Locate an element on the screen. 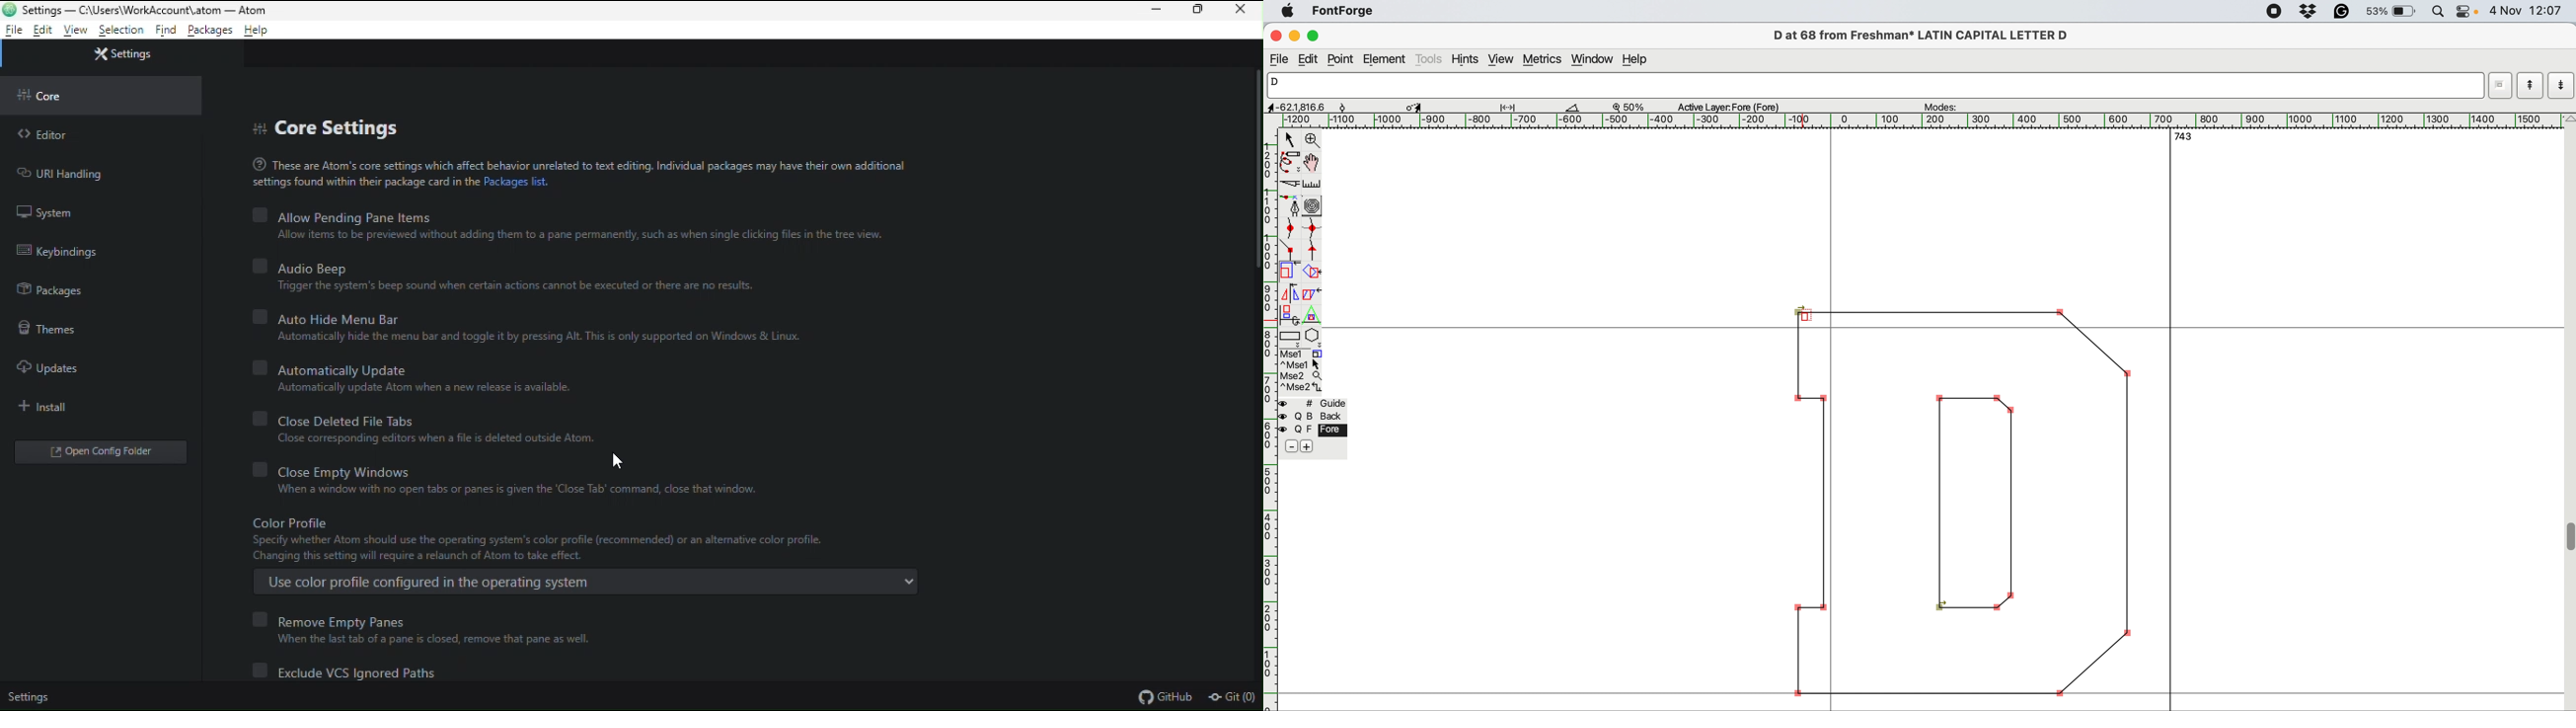  git is located at coordinates (1234, 698).